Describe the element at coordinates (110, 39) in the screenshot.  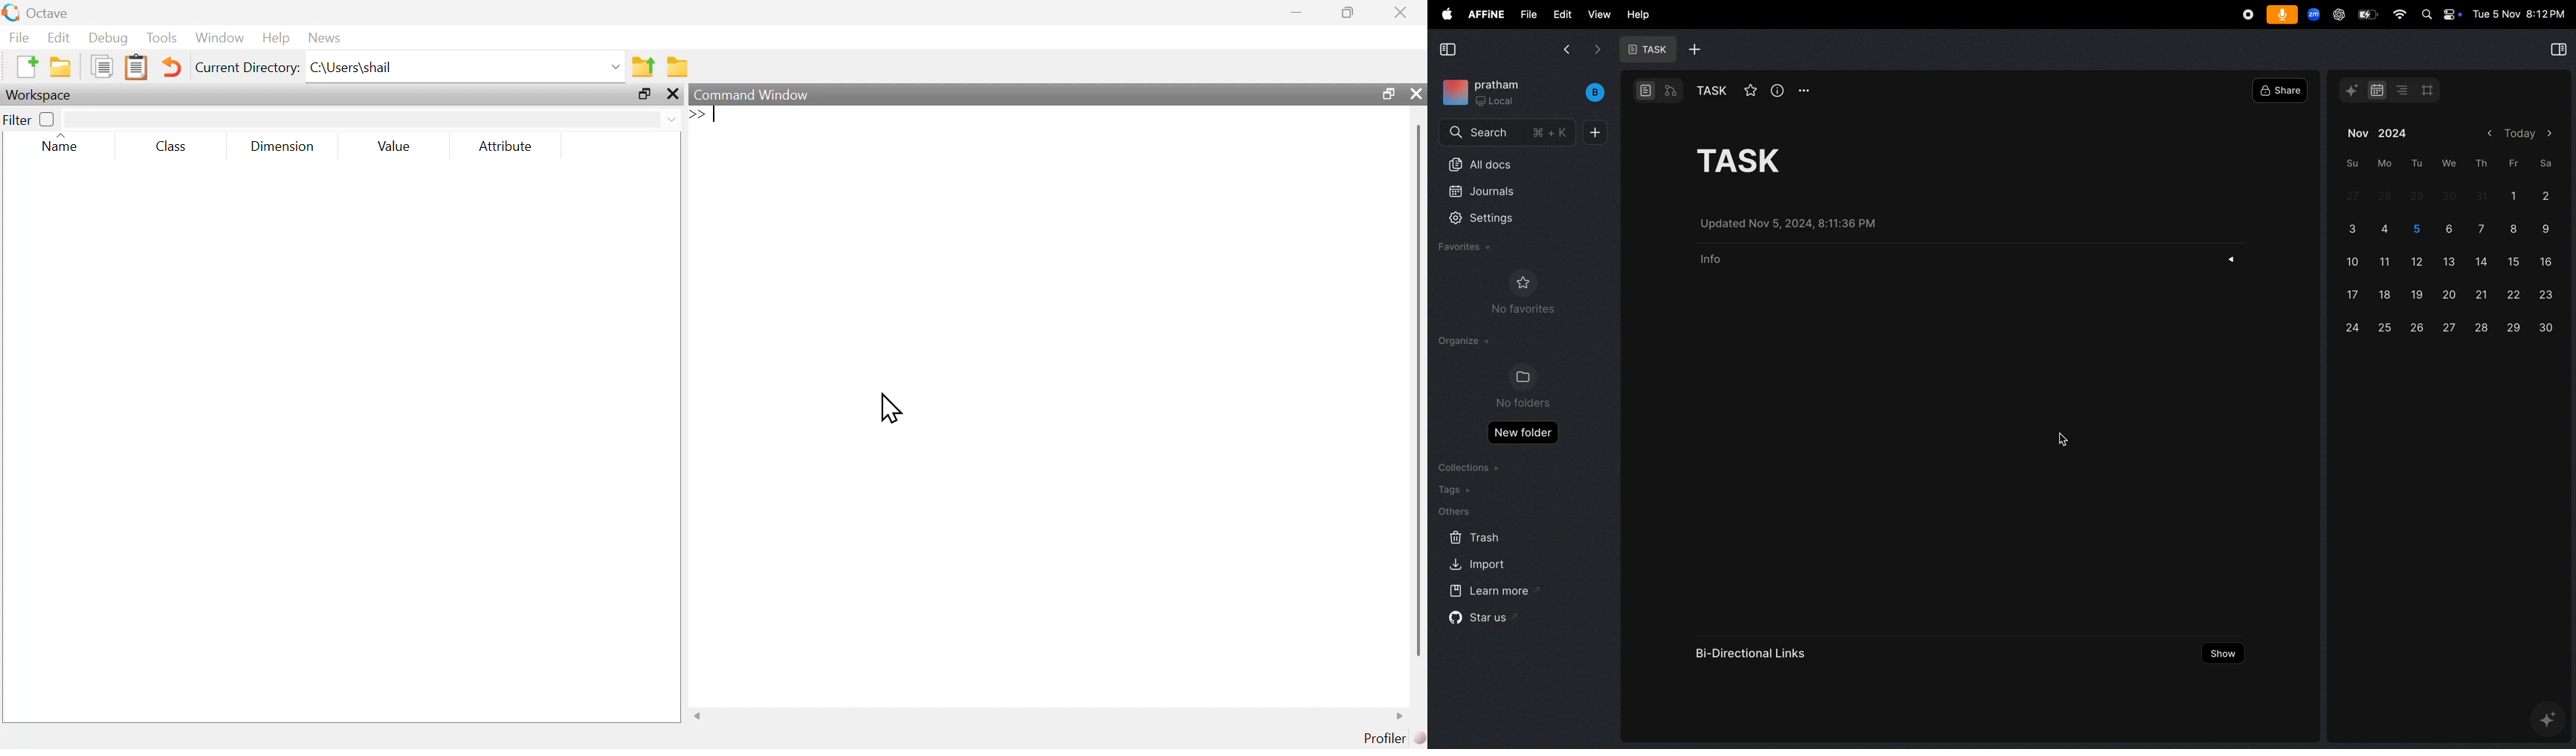
I see `Debug` at that location.